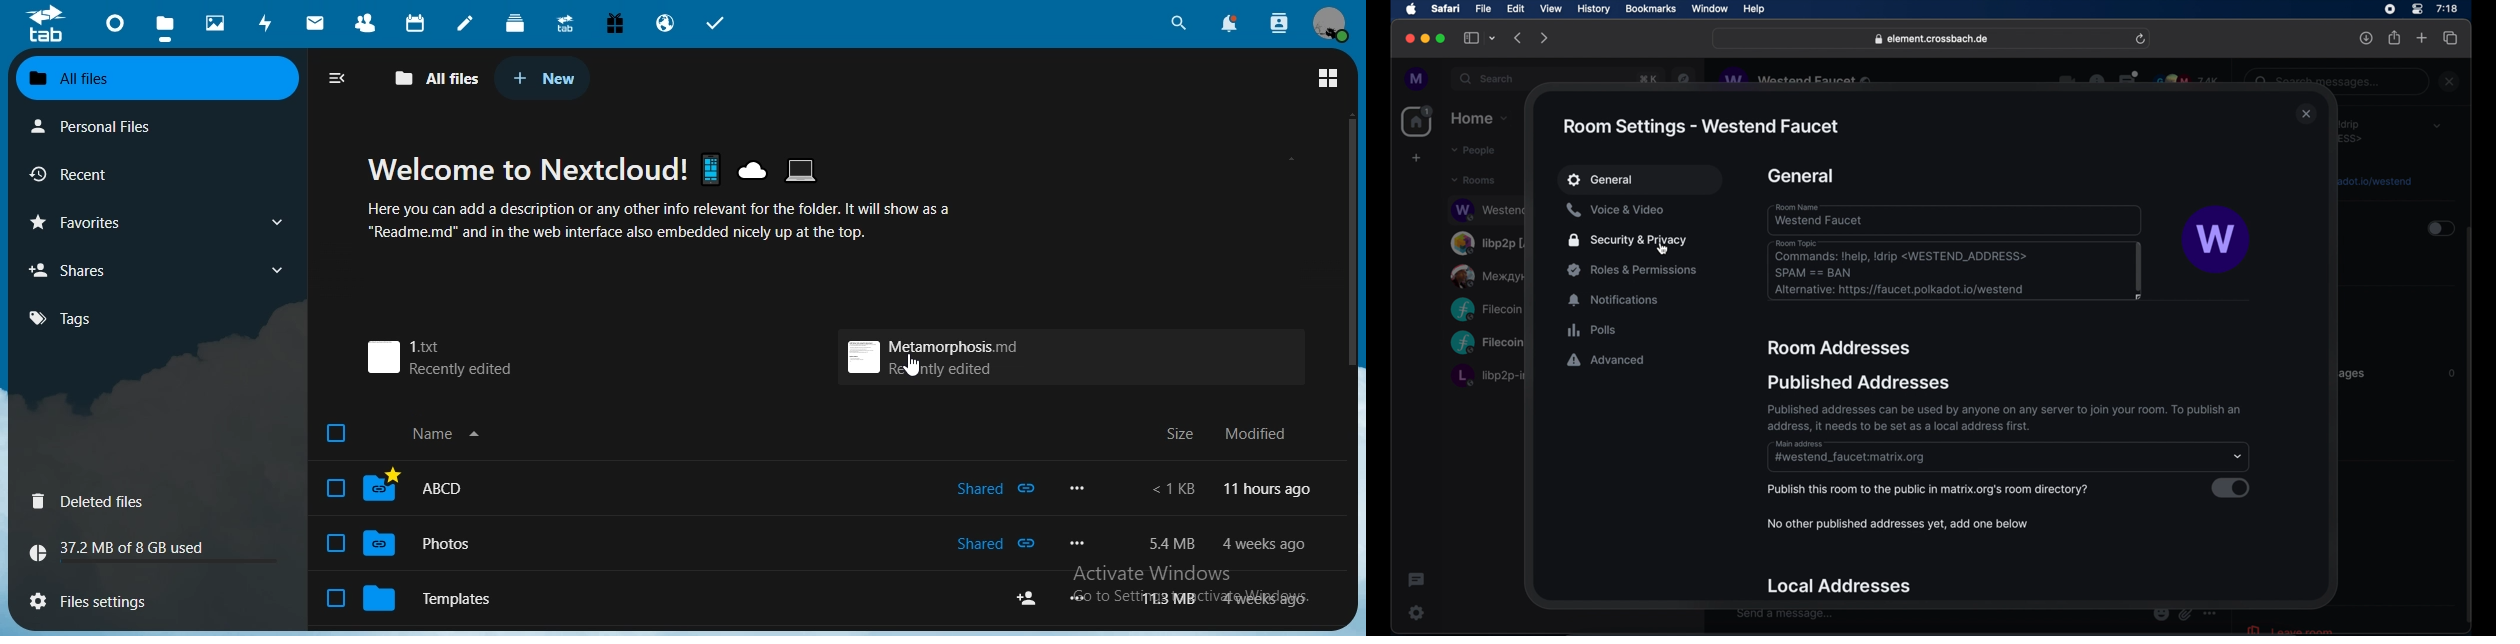 This screenshot has width=2520, height=644. I want to click on dropdown, so click(2437, 125).